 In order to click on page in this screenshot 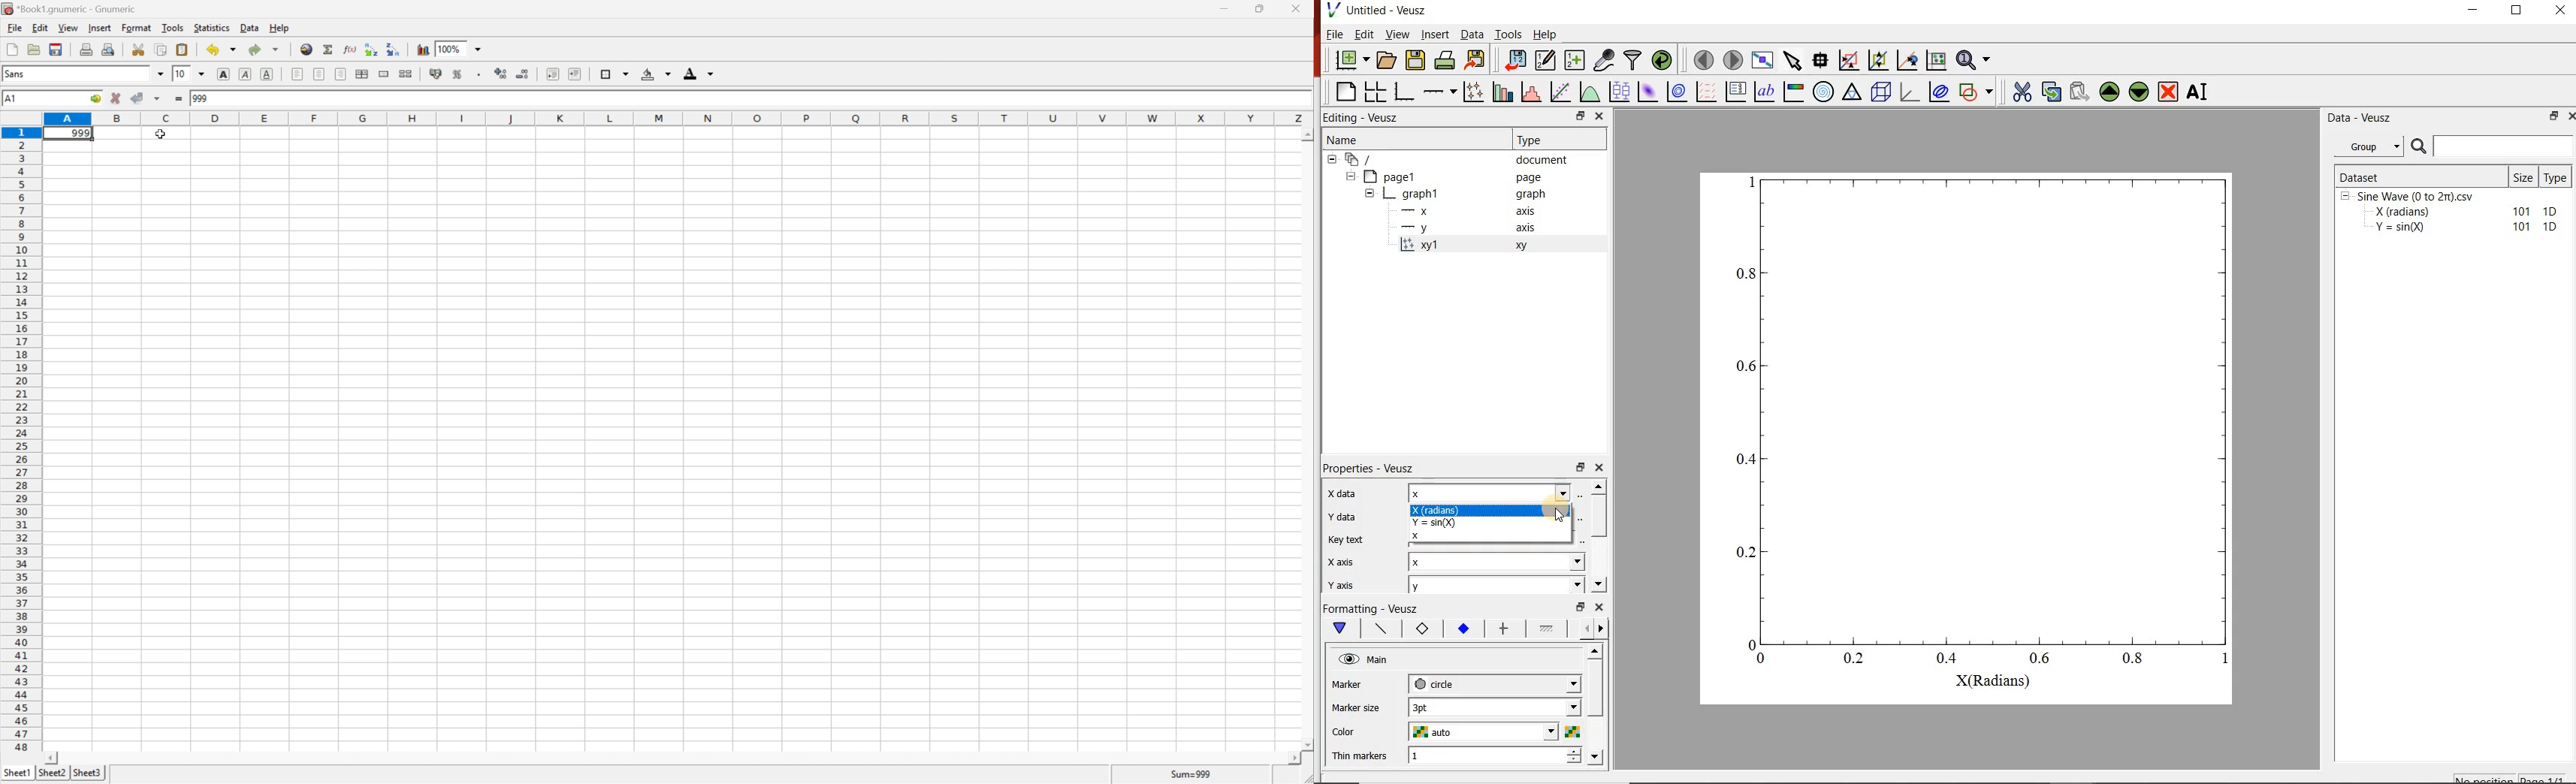, I will do `click(1529, 178)`.